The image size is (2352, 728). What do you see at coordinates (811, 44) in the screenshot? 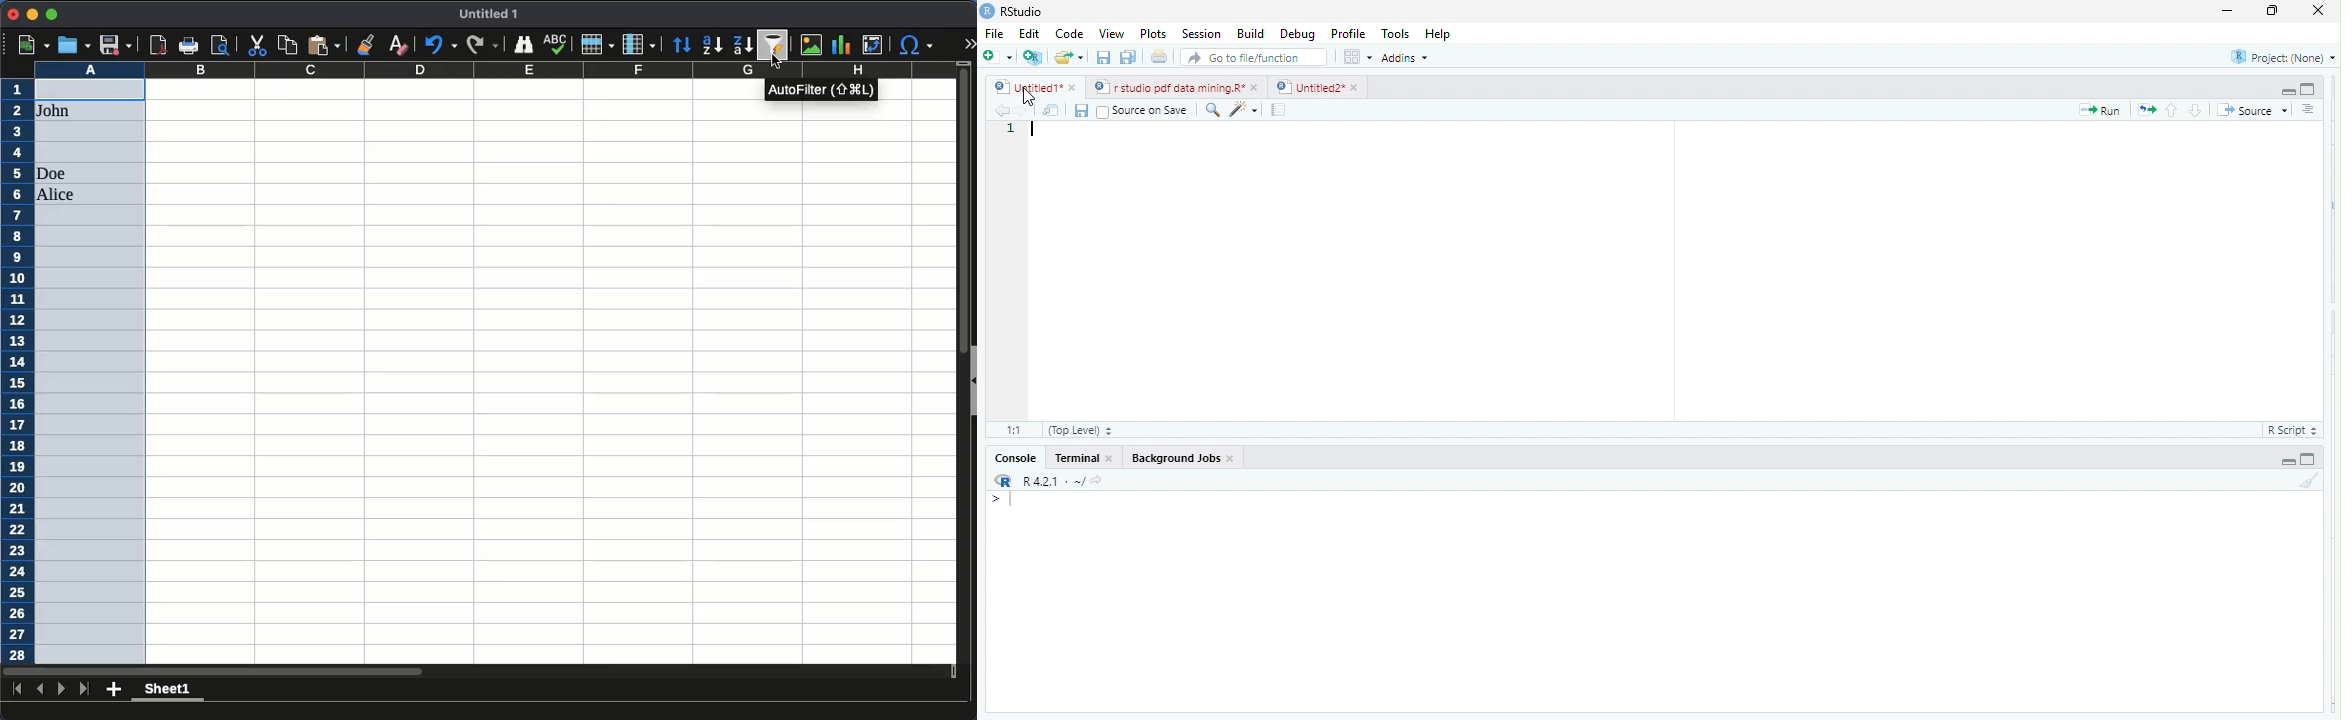
I see `image` at bounding box center [811, 44].